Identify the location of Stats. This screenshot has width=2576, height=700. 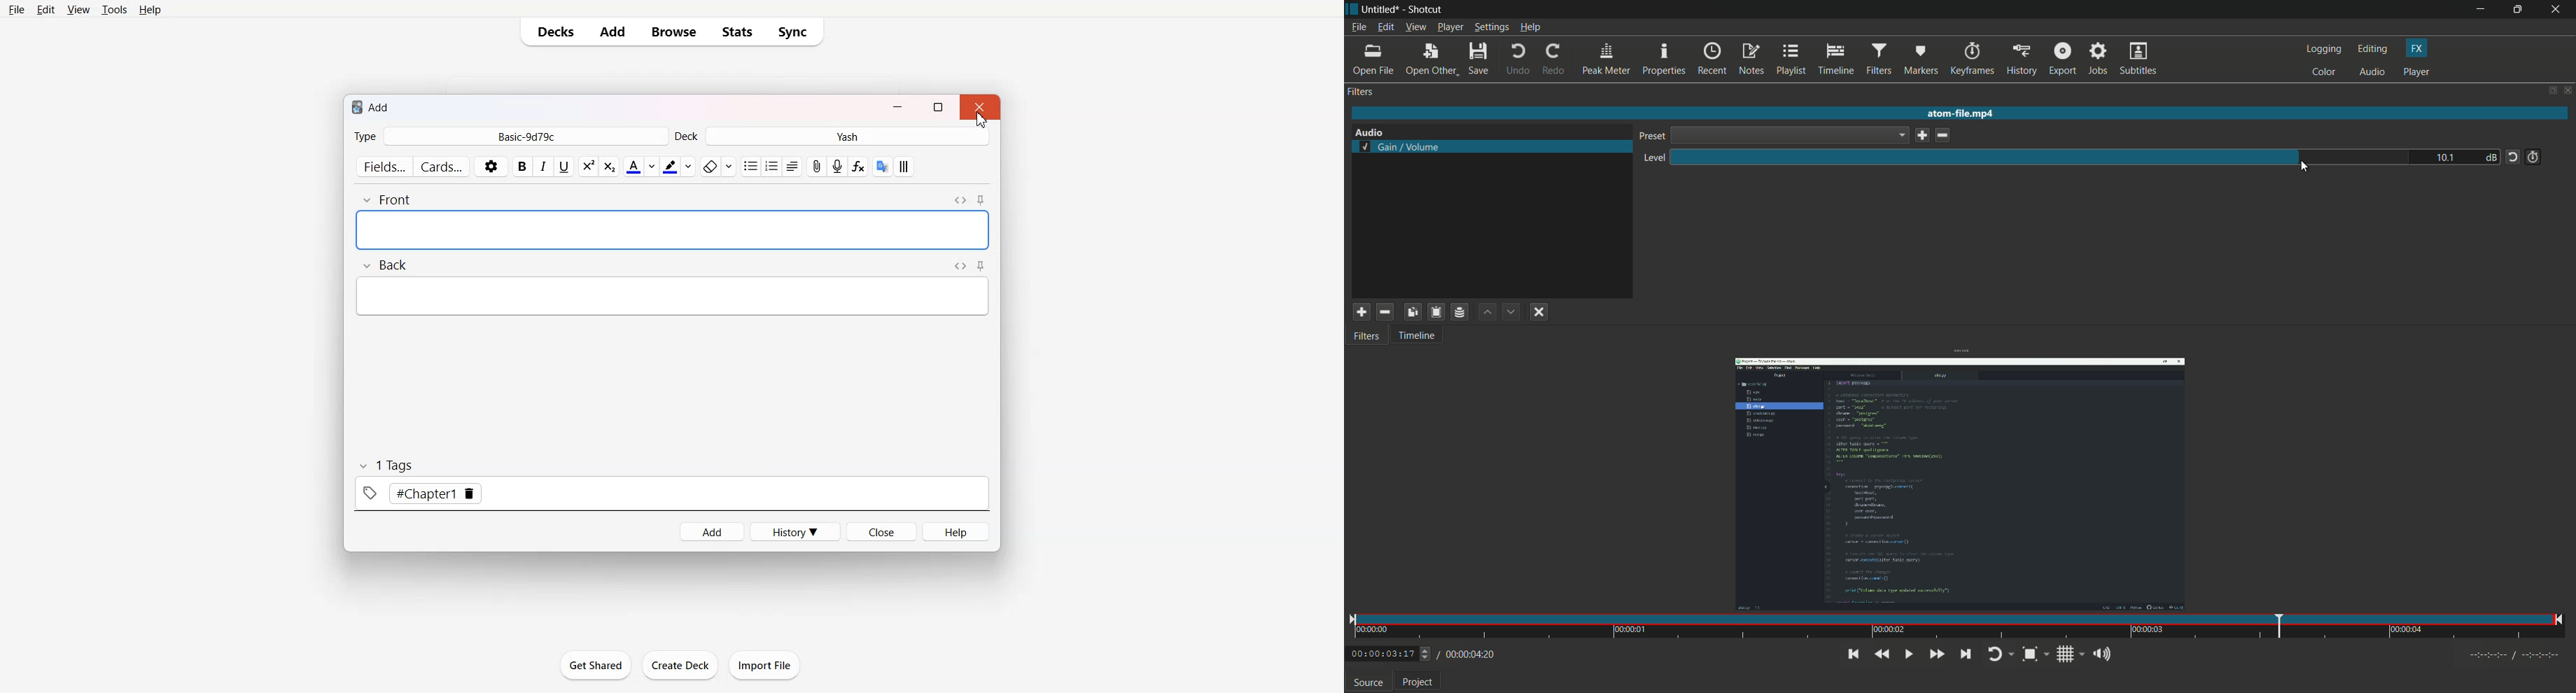
(738, 31).